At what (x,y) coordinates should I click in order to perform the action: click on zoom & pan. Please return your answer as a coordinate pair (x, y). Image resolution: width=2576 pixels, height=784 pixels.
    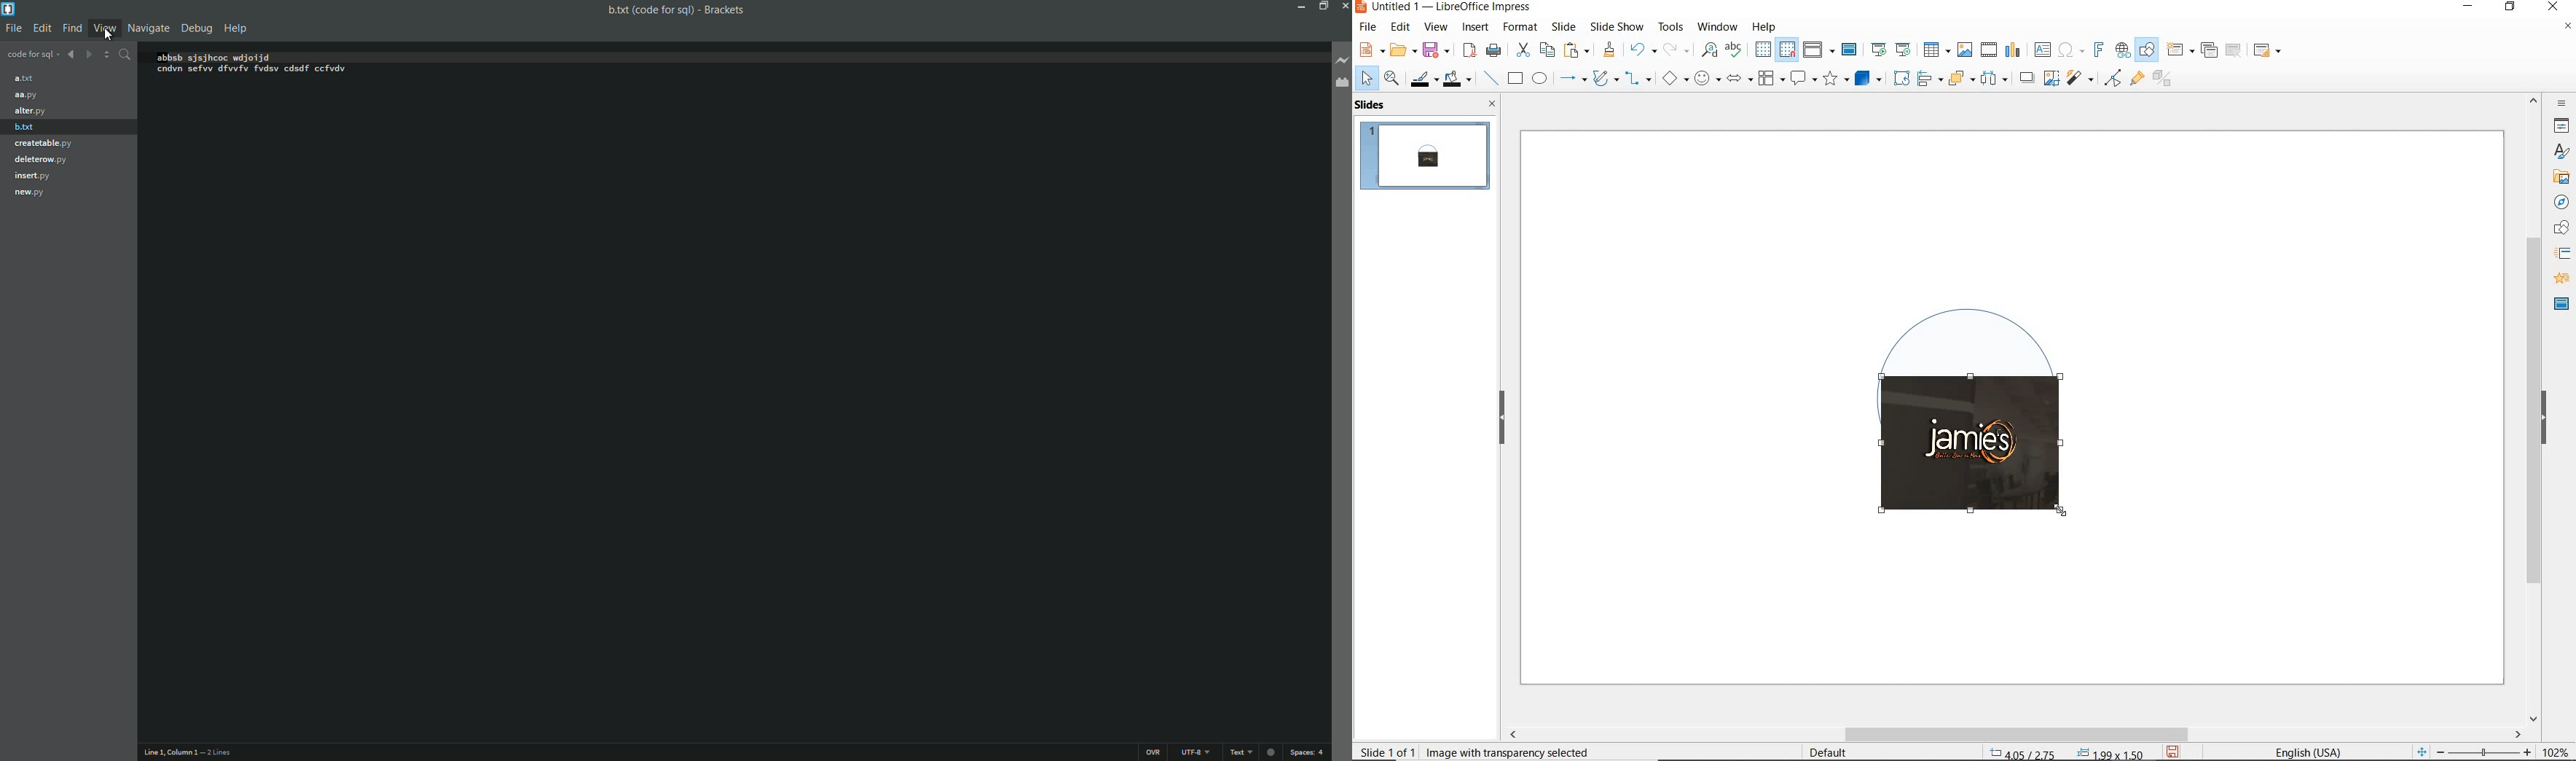
    Looking at the image, I should click on (1393, 80).